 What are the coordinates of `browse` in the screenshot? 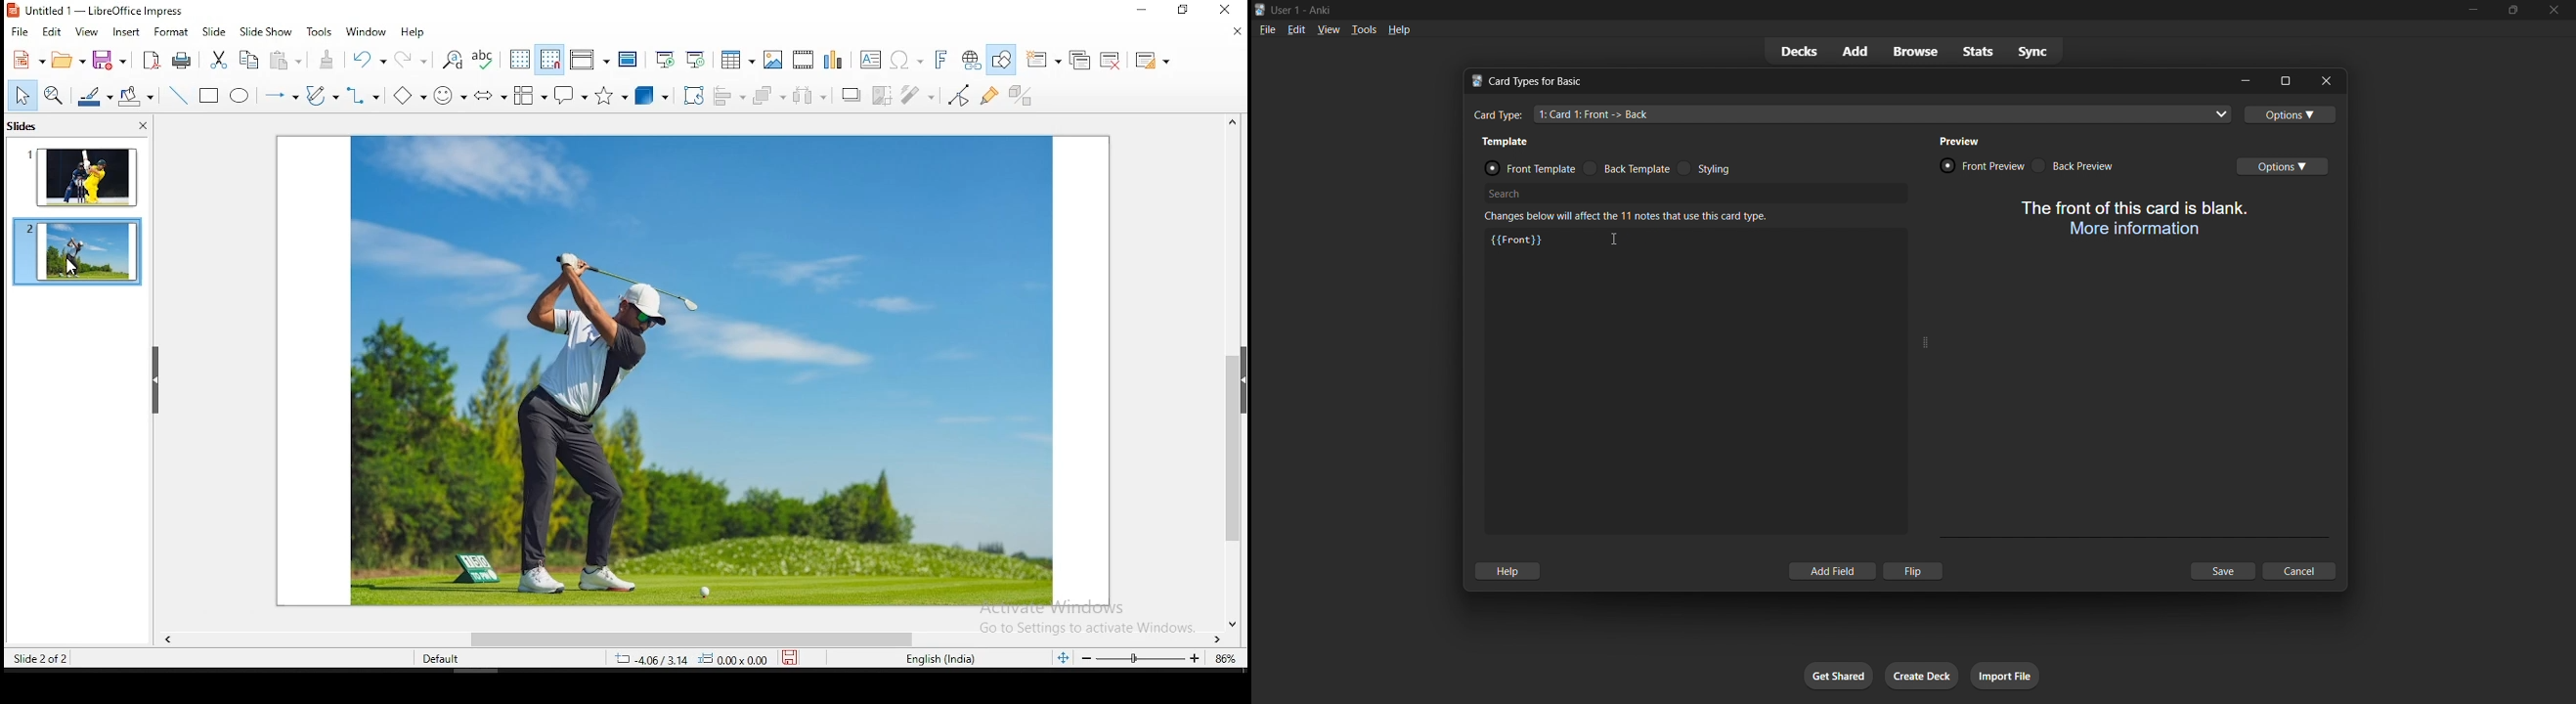 It's located at (1911, 51).